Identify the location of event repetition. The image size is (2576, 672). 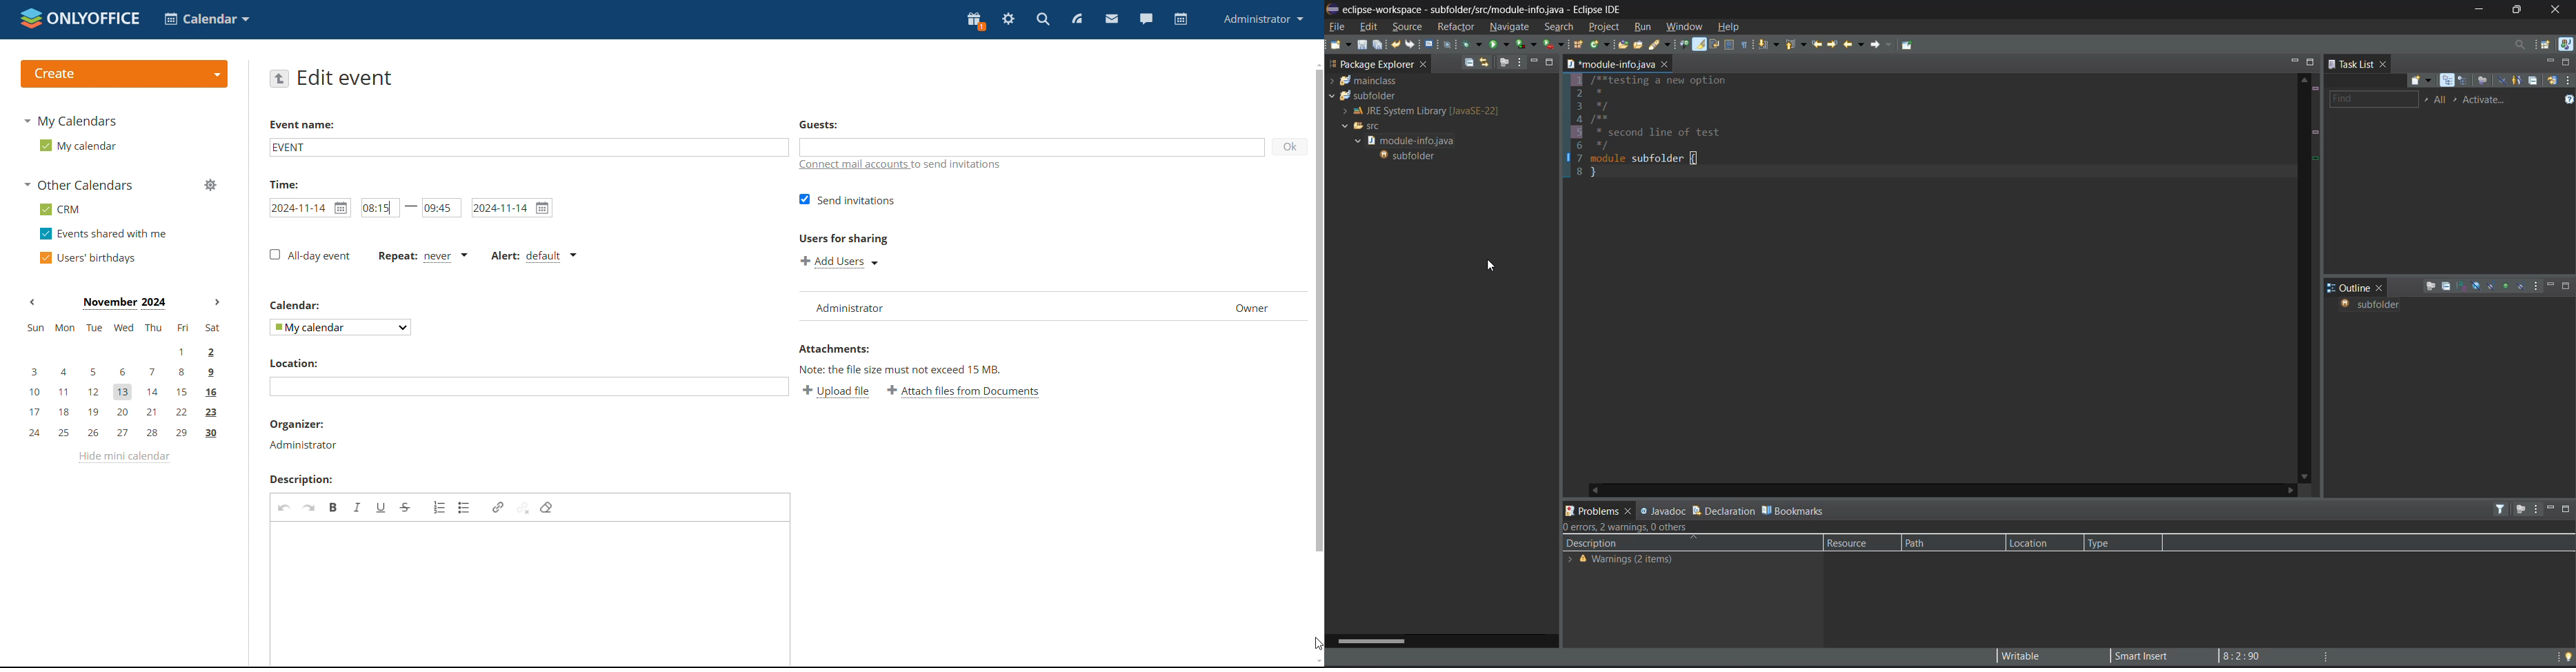
(421, 257).